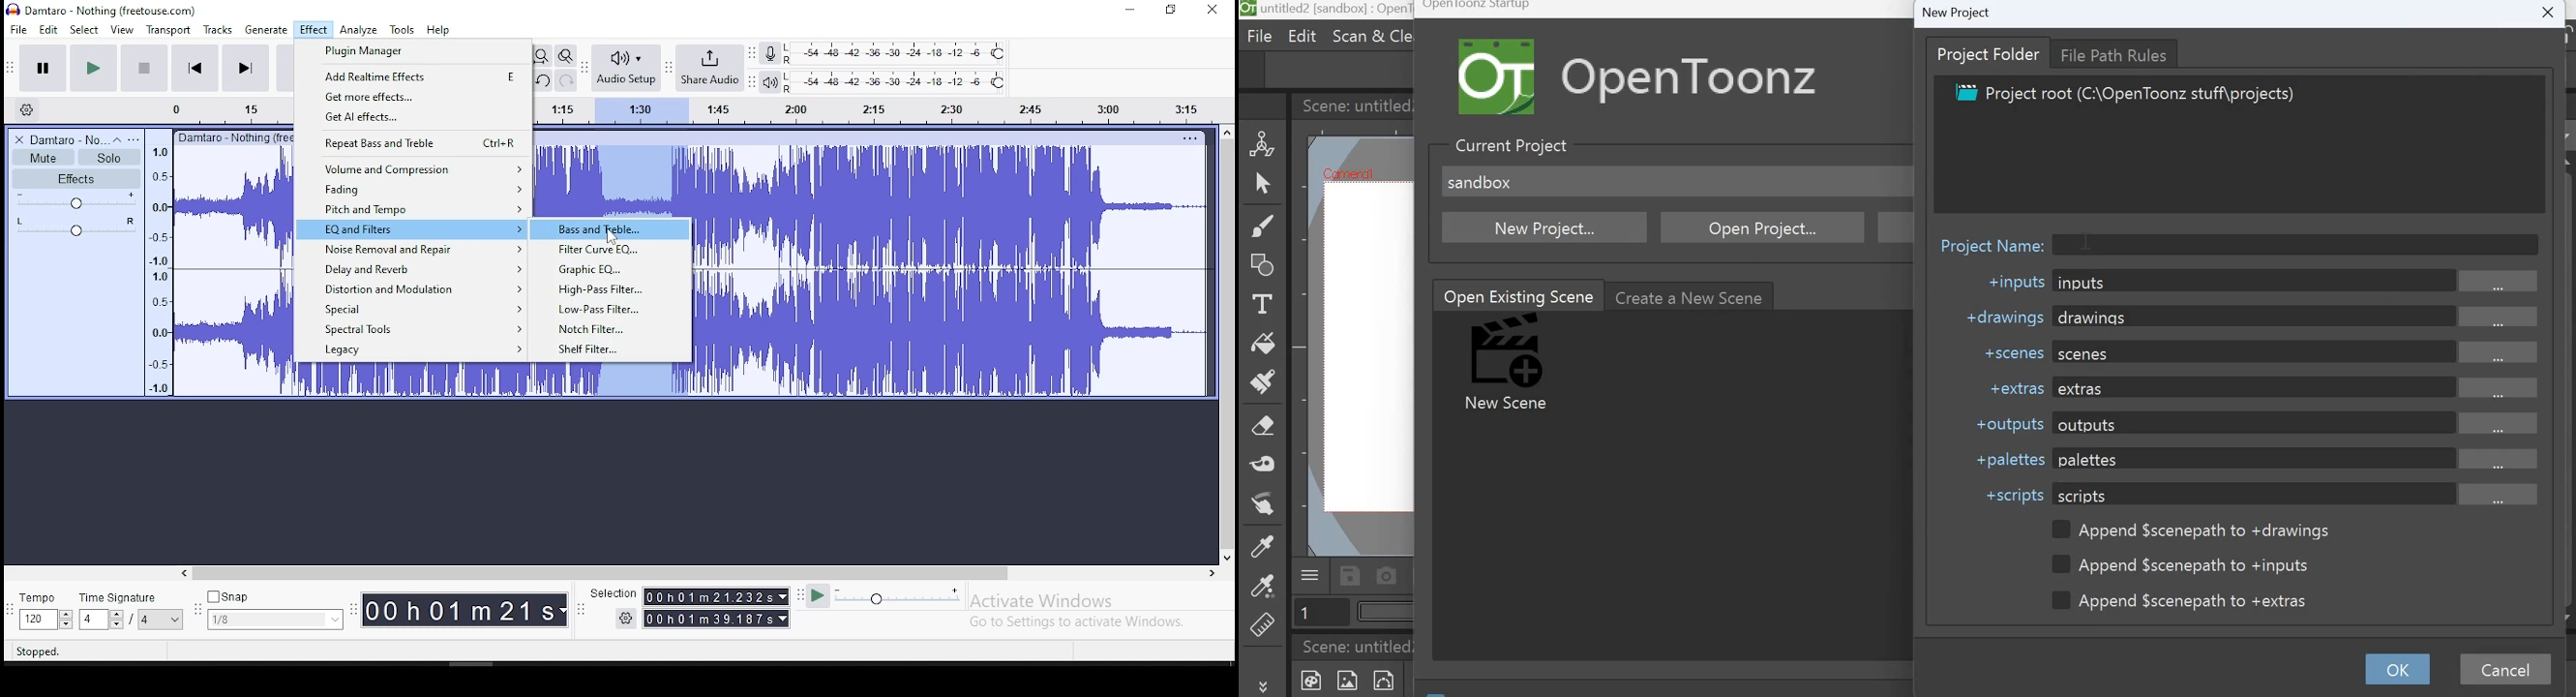 The width and height of the screenshot is (2576, 700). I want to click on fit project to width, so click(541, 55).